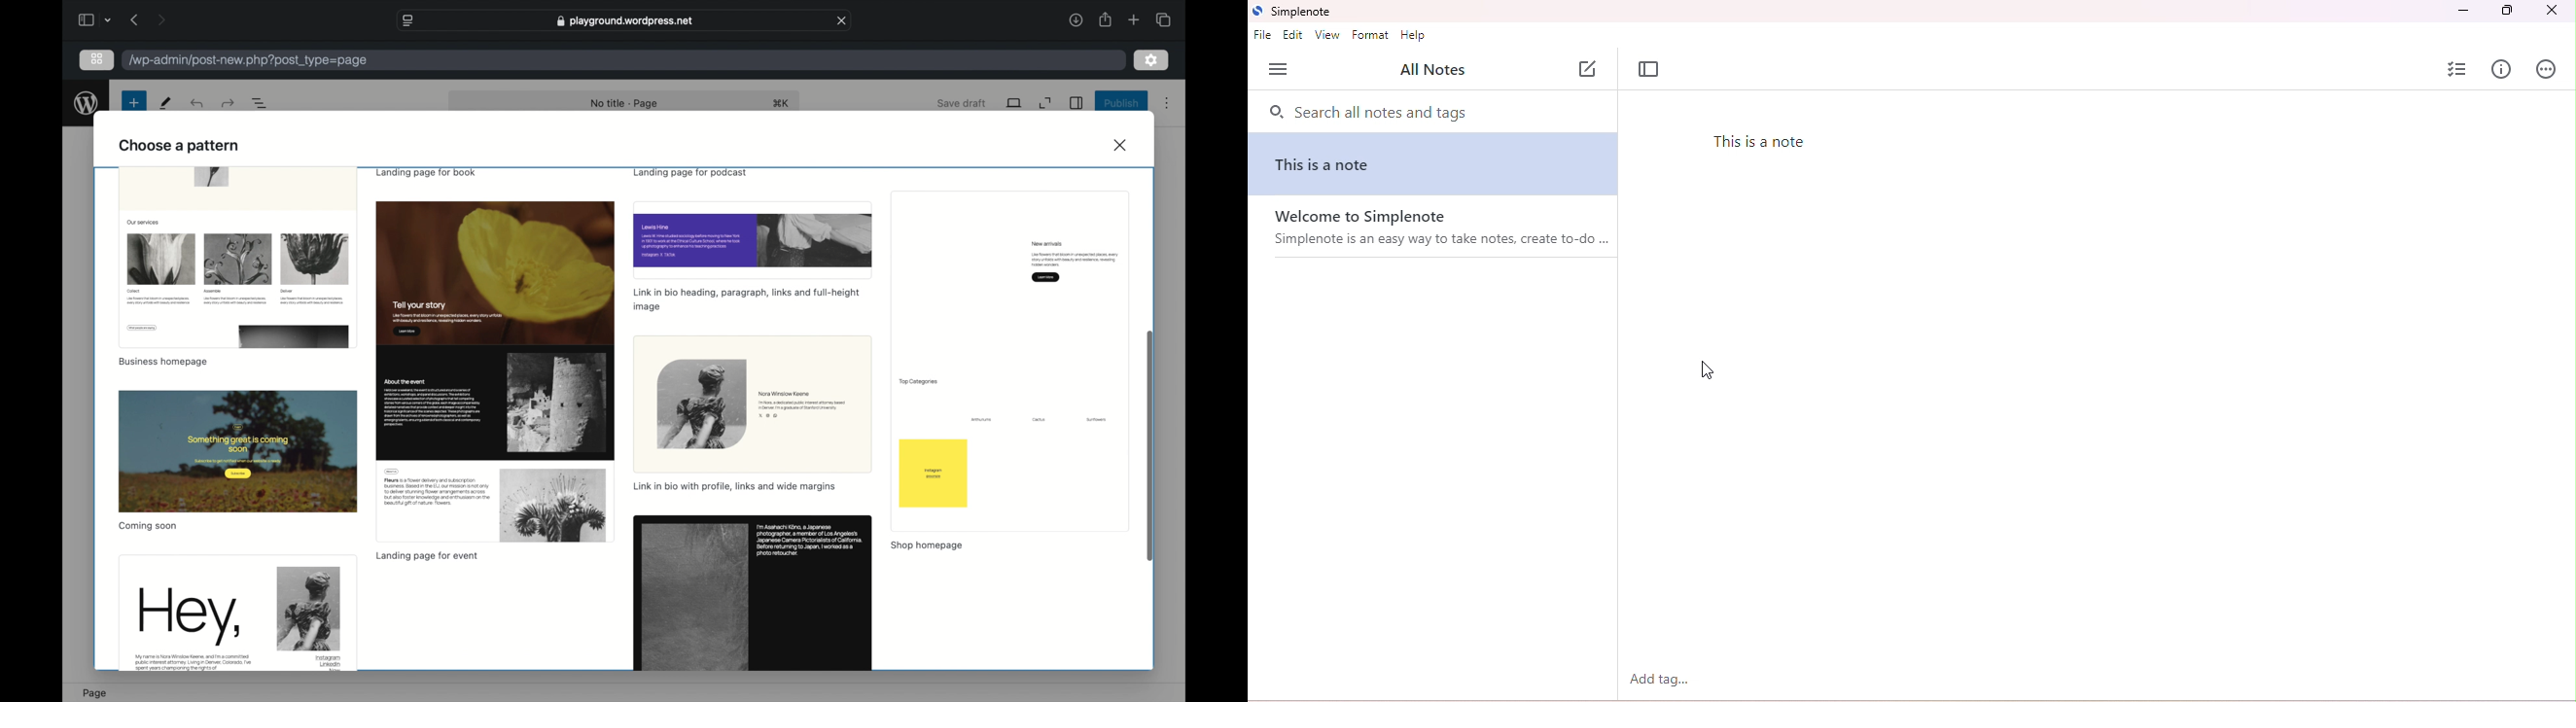  I want to click on sidebar, so click(1076, 103).